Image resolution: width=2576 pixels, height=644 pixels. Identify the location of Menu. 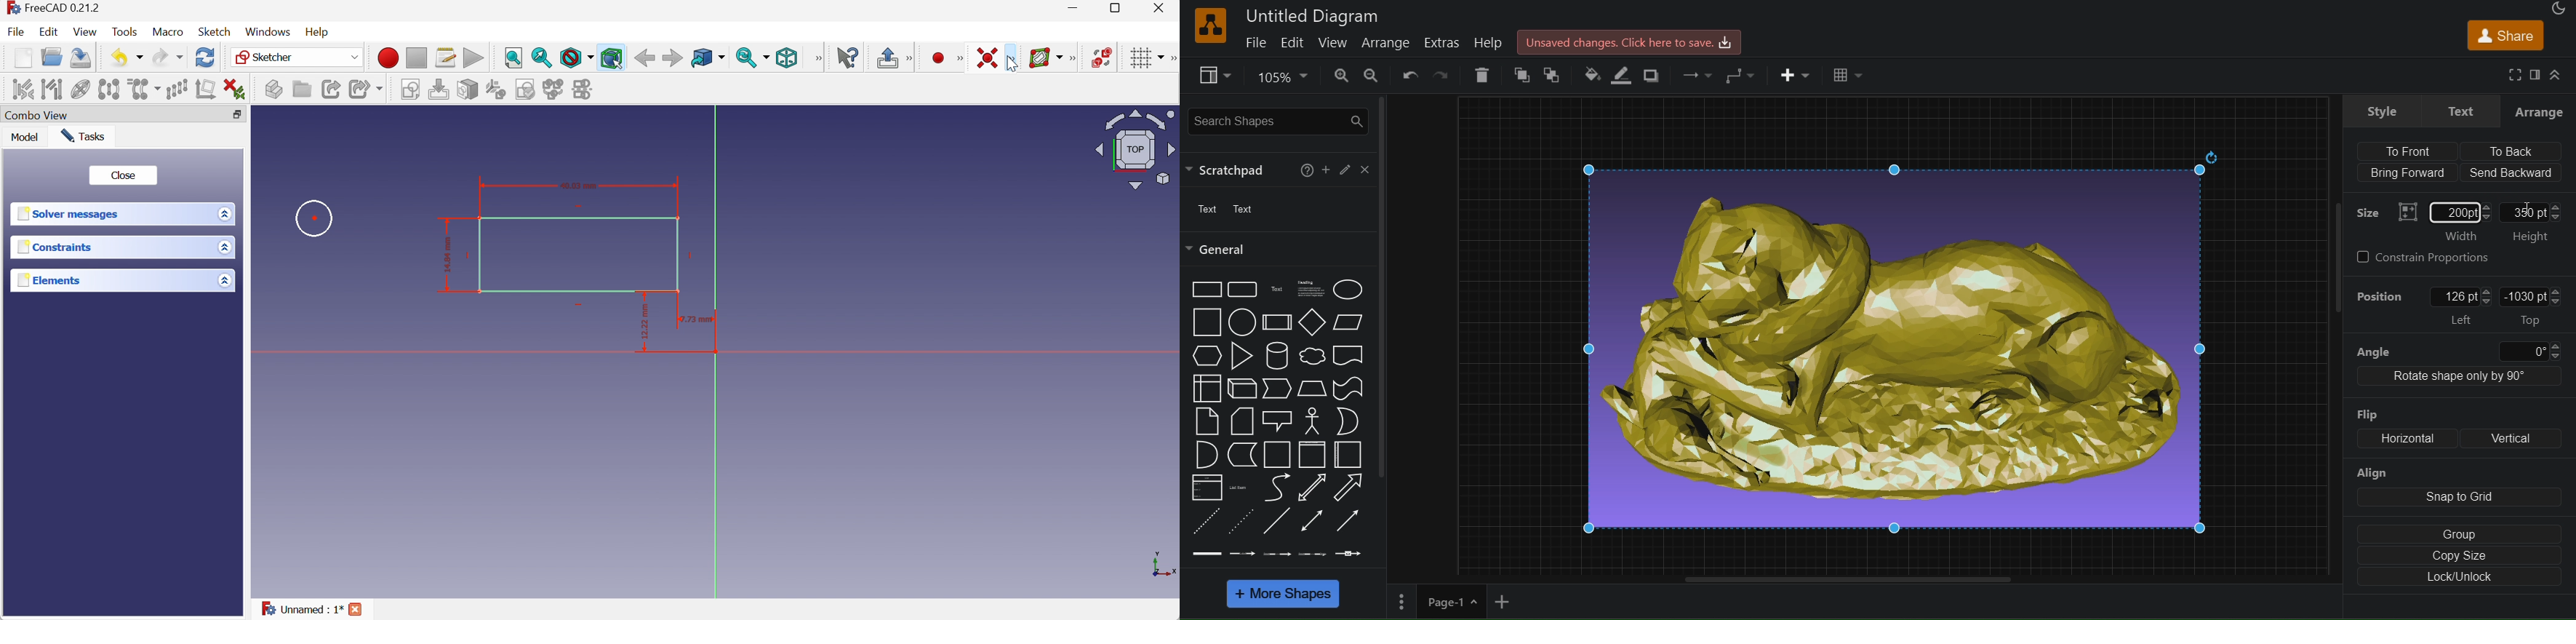
(1399, 604).